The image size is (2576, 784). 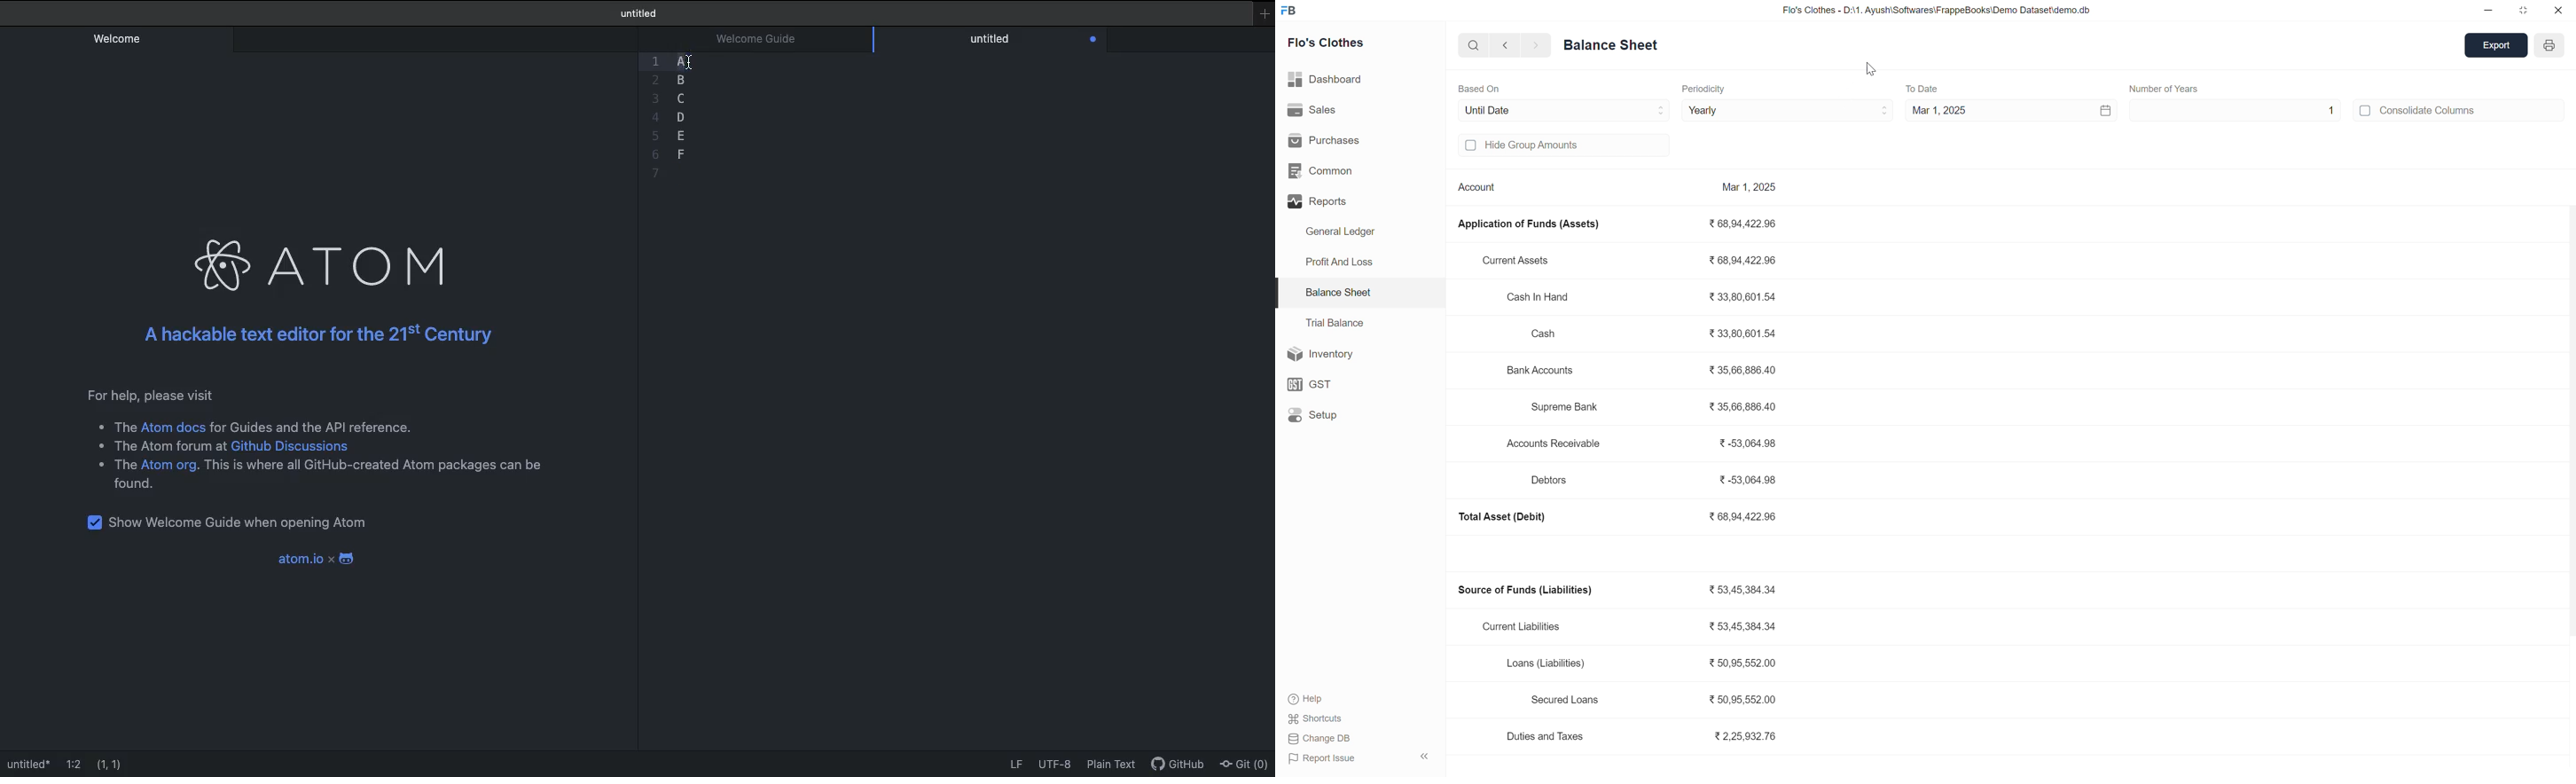 What do you see at coordinates (1752, 443) in the screenshot?
I see `-53,064.98` at bounding box center [1752, 443].